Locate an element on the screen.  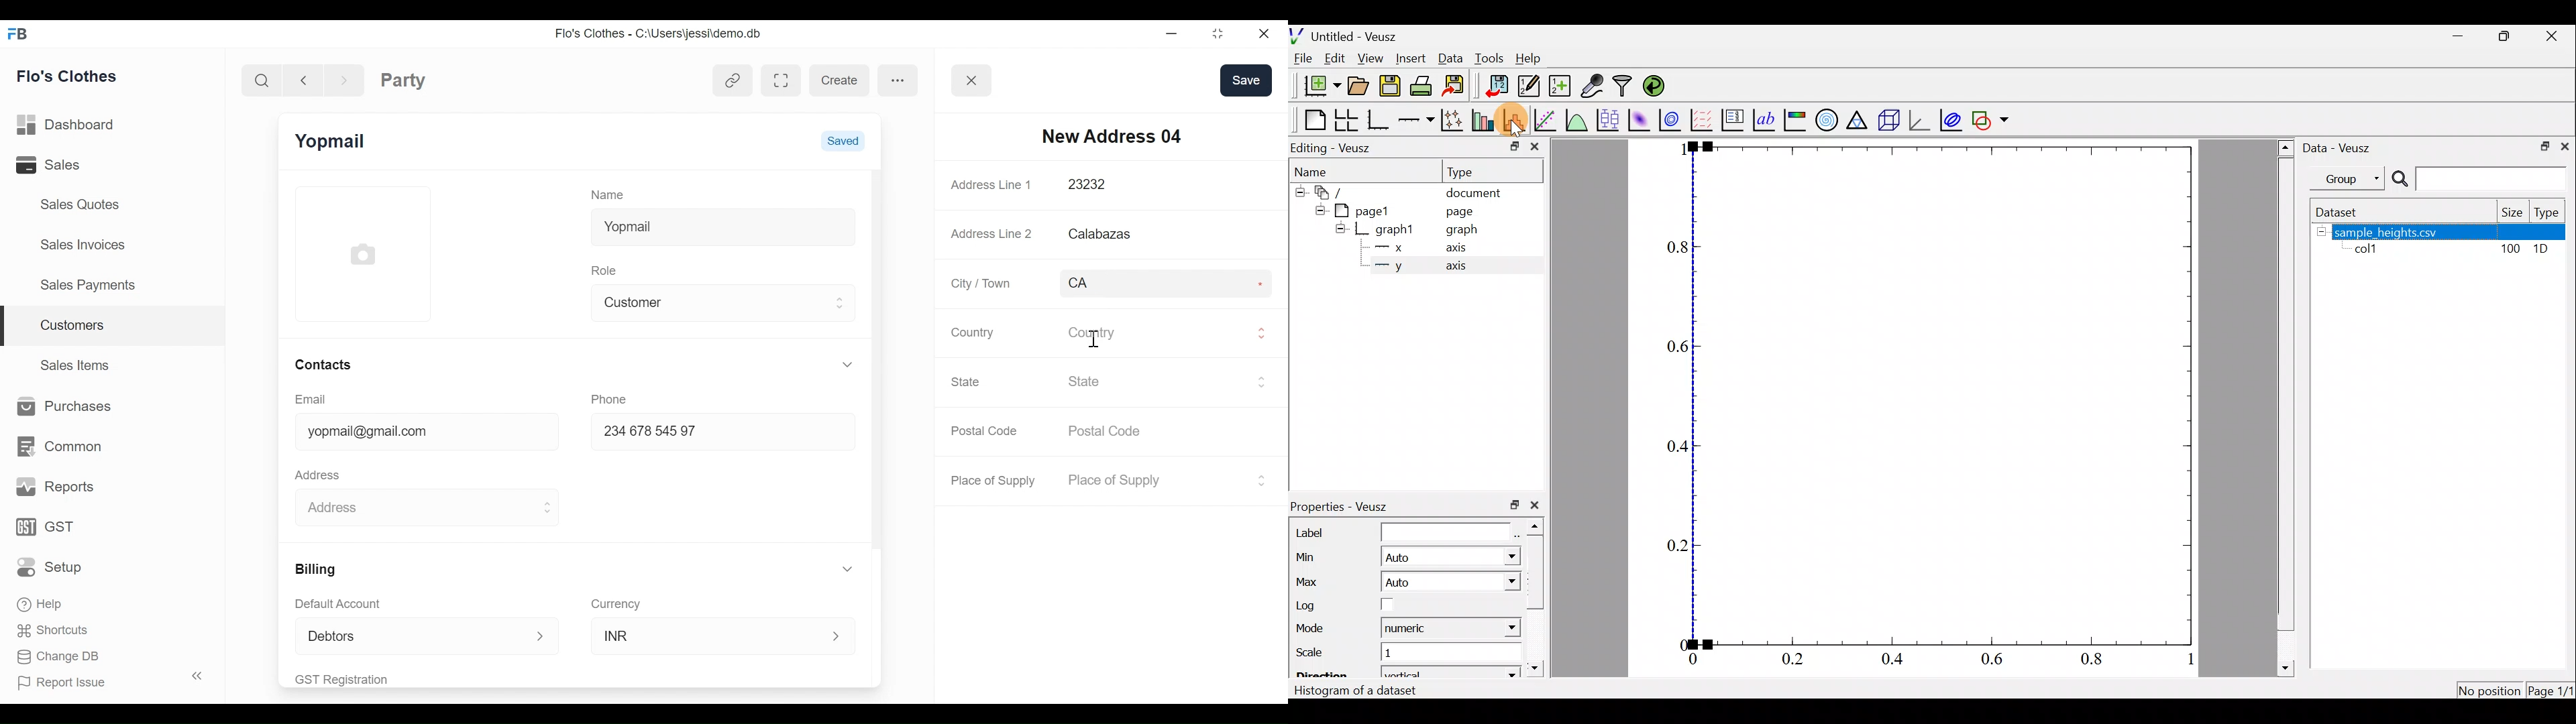
more is located at coordinates (898, 79).